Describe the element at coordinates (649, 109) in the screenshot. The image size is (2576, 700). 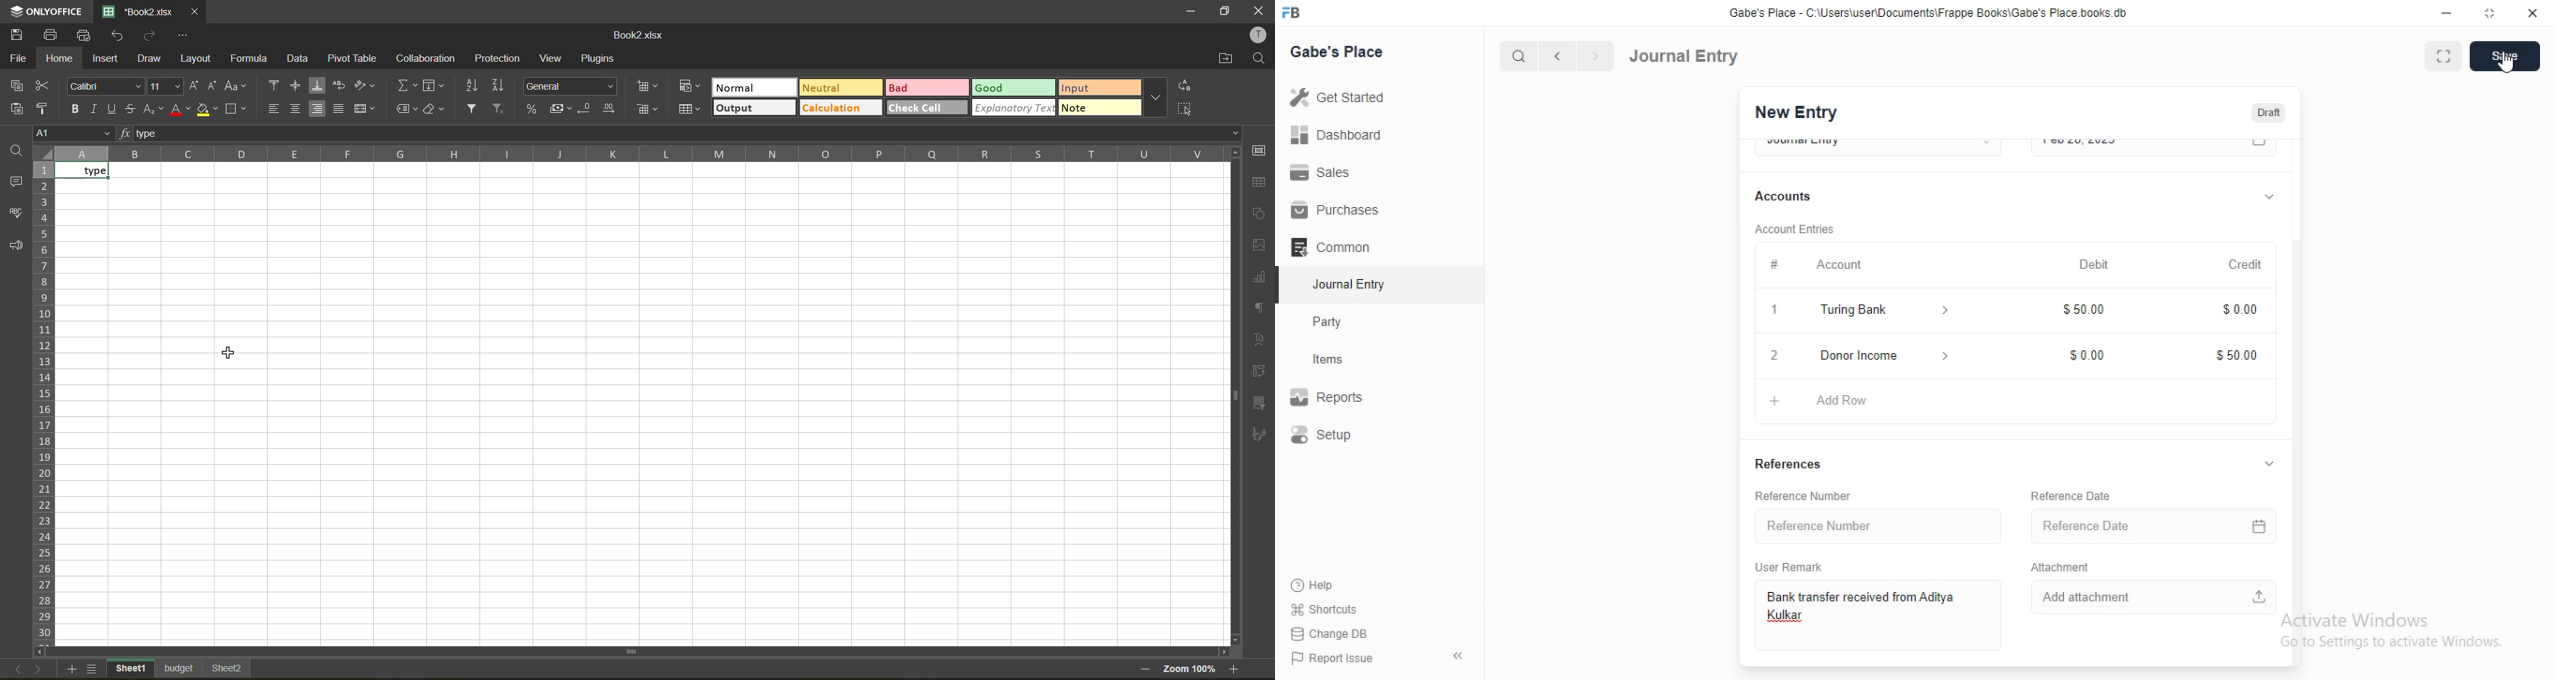
I see `delete cells` at that location.